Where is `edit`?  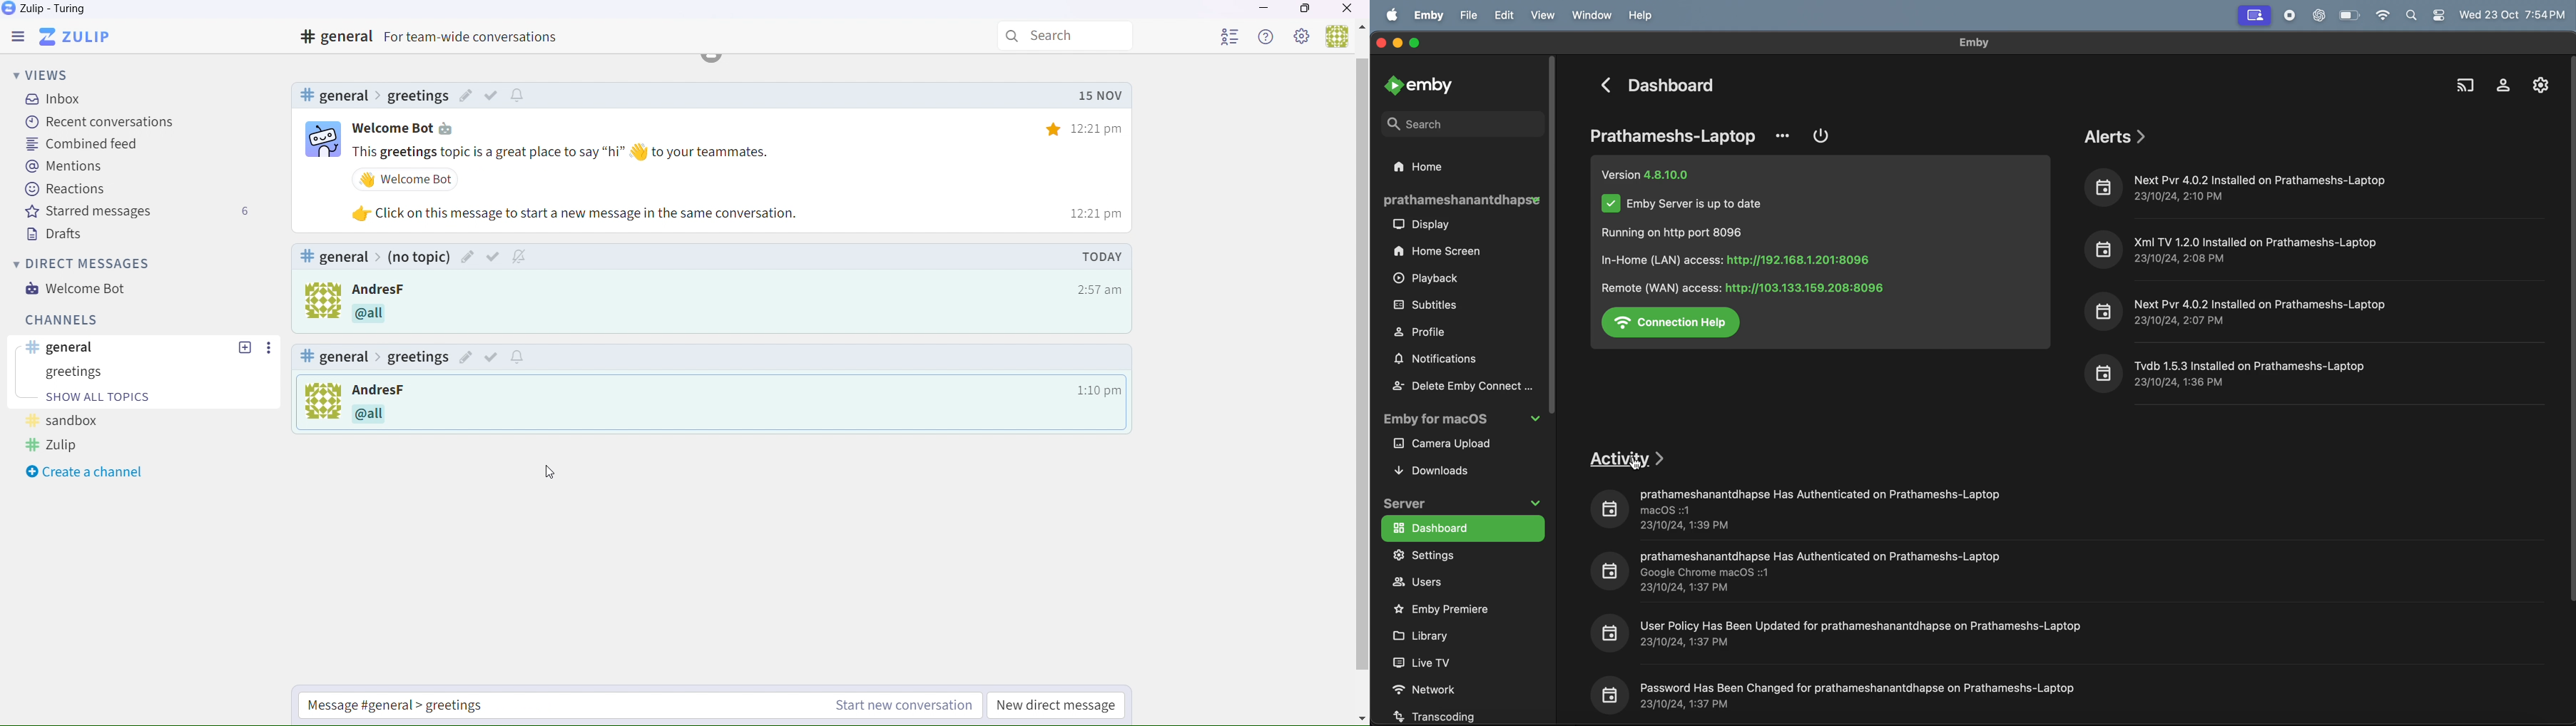 edit is located at coordinates (1508, 16).